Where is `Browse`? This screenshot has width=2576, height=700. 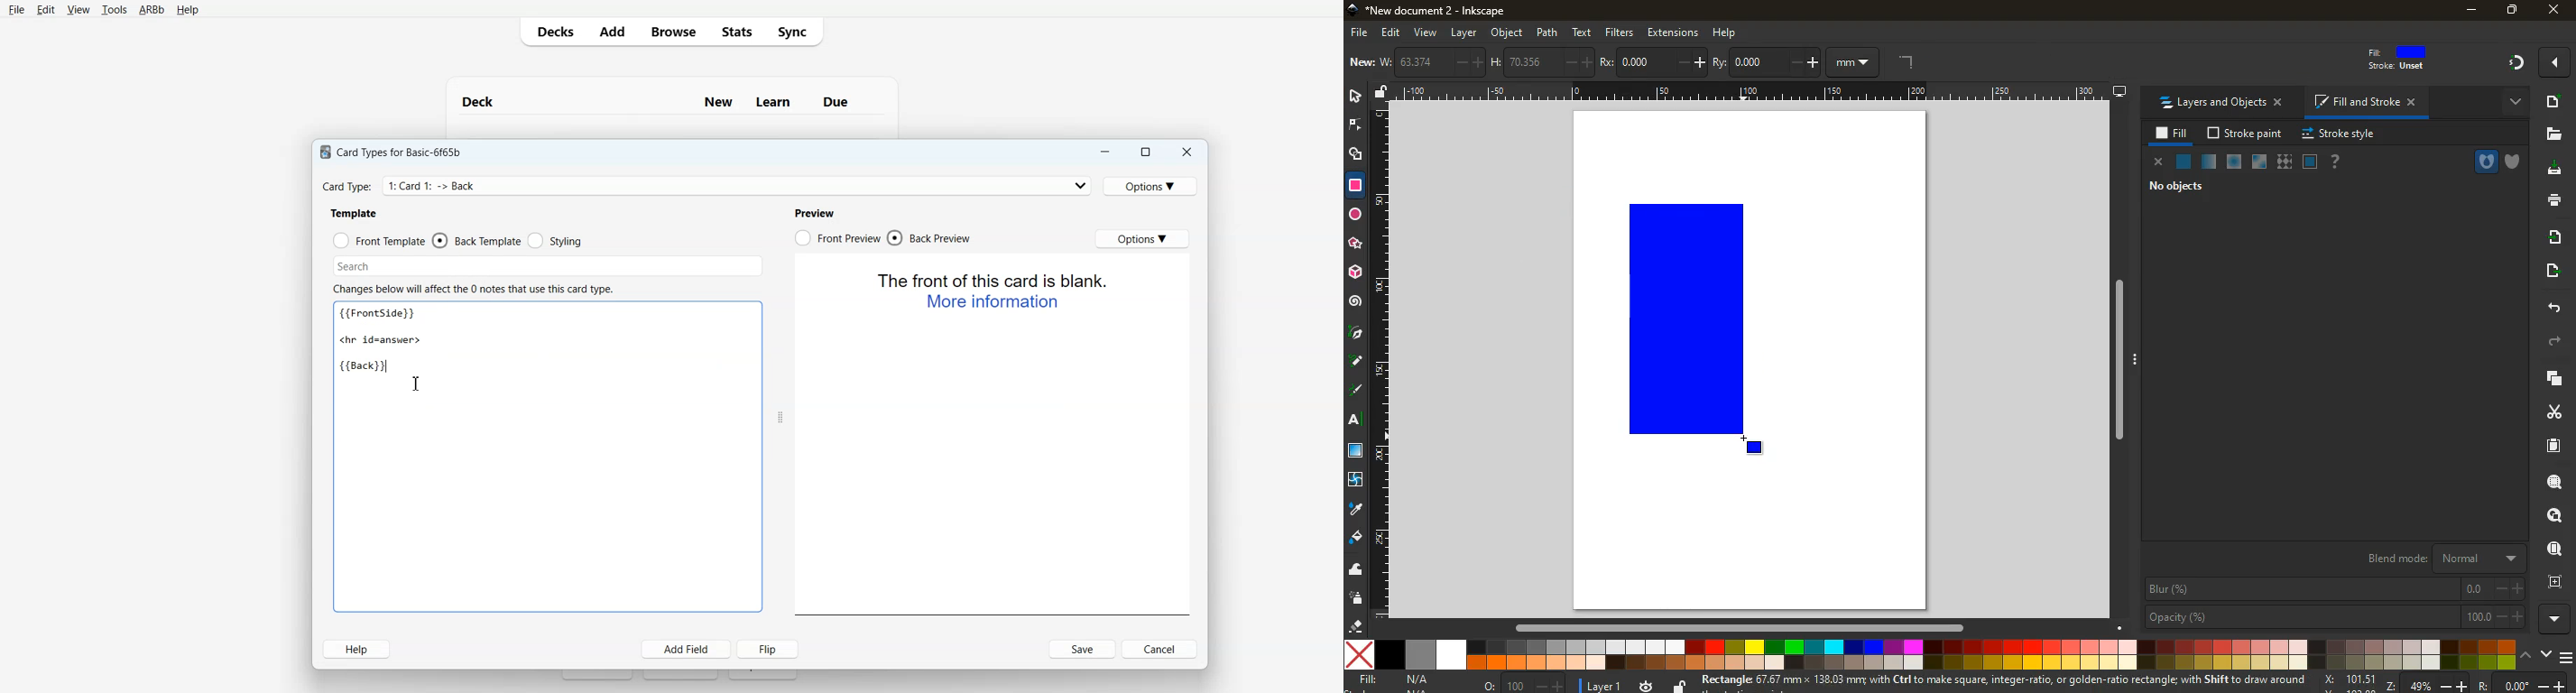
Browse is located at coordinates (672, 31).